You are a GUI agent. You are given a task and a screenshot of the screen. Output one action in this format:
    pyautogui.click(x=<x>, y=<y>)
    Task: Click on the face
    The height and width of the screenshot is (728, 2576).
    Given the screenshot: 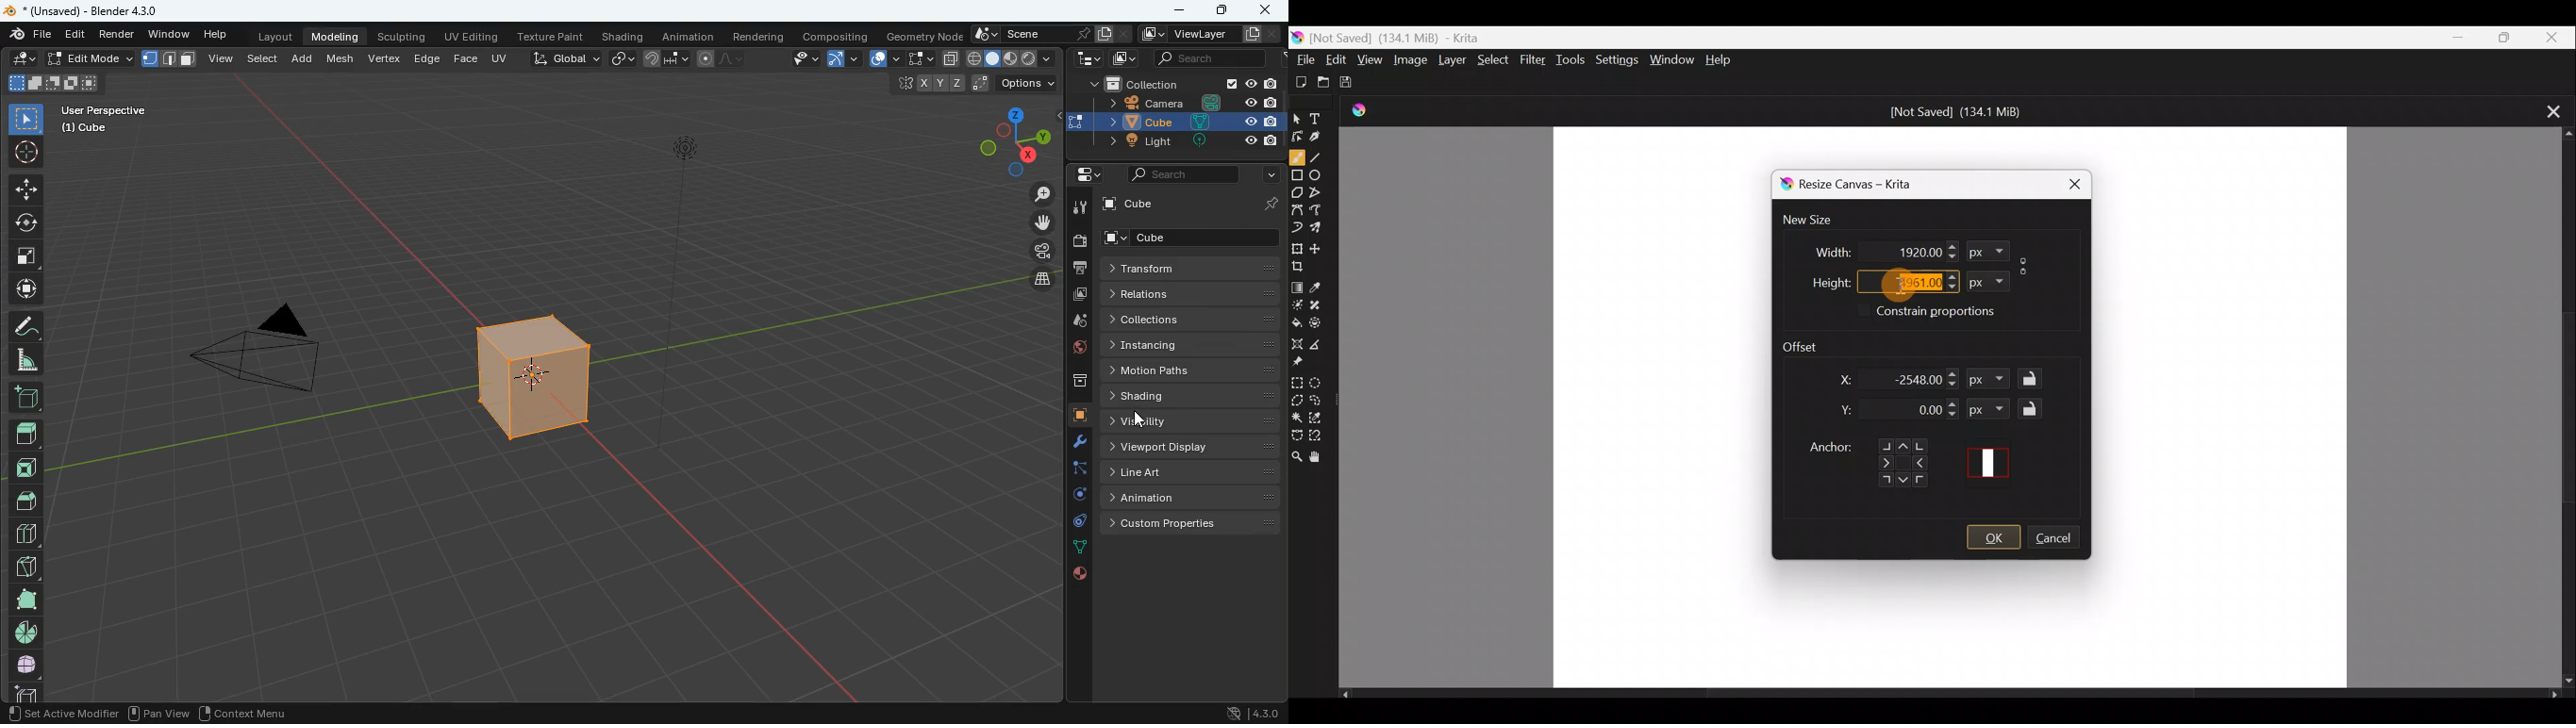 What is the action you would take?
    pyautogui.click(x=465, y=59)
    